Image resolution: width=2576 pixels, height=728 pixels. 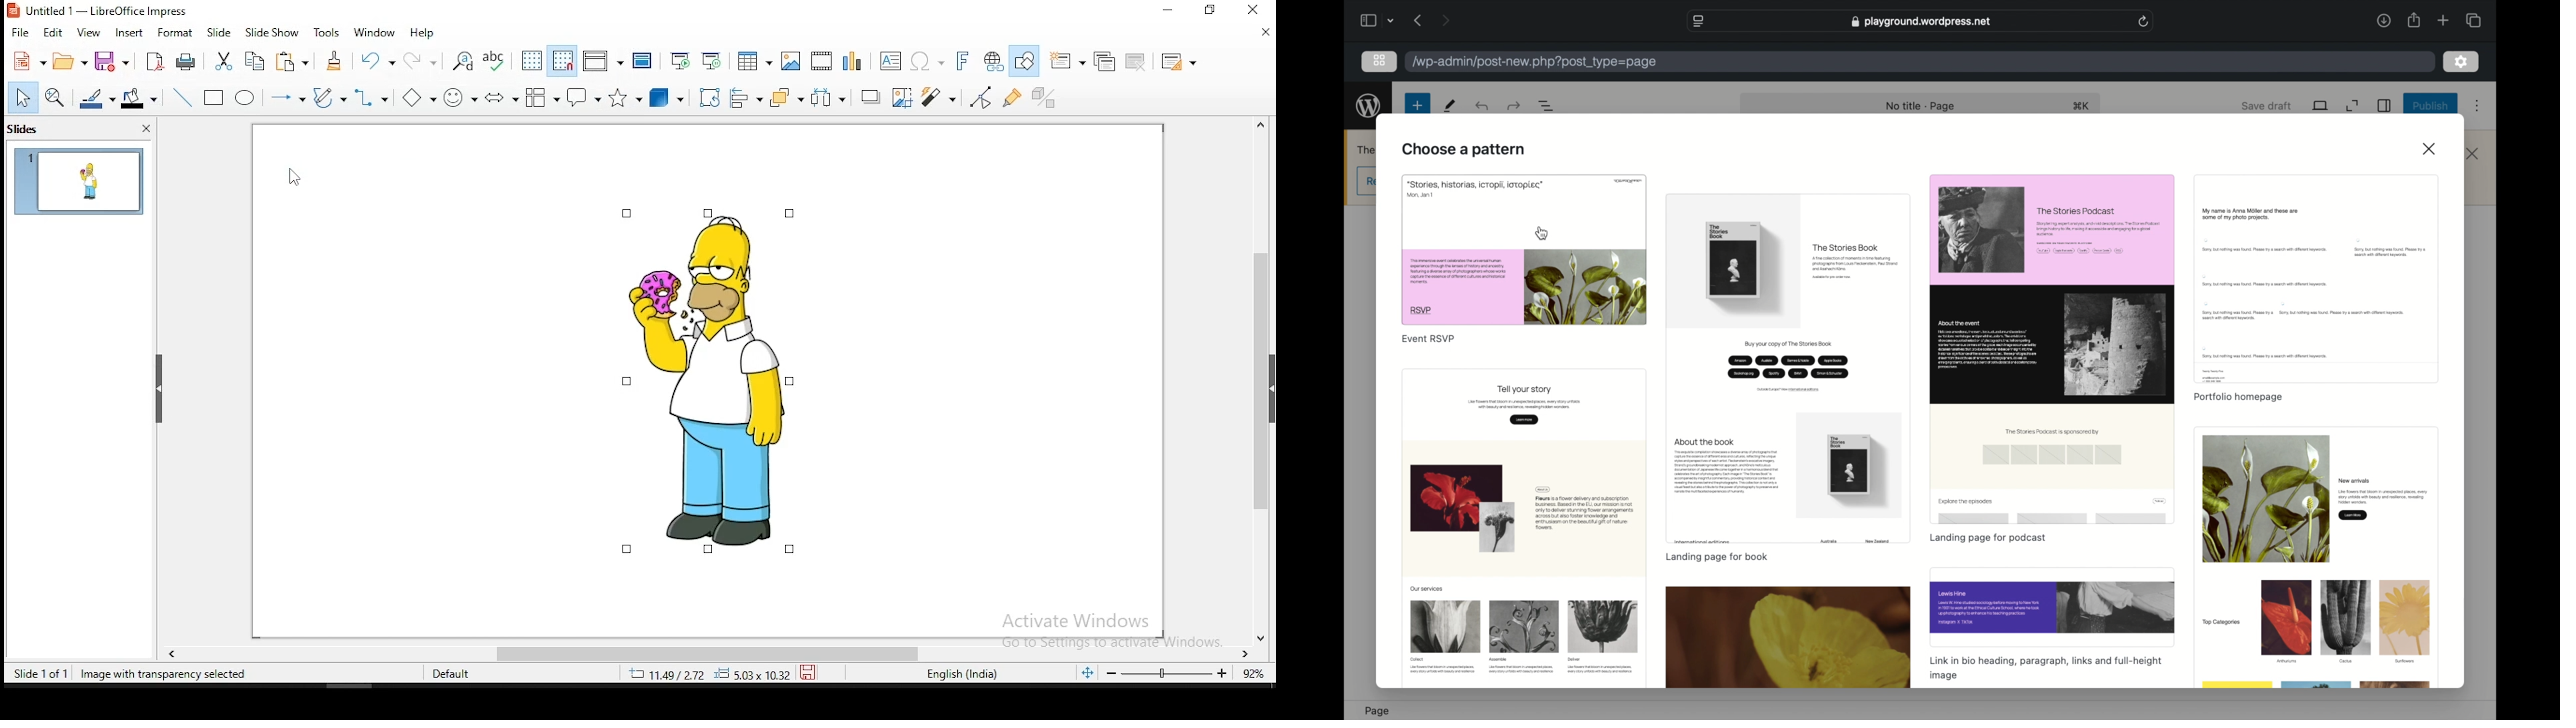 I want to click on slide 1, so click(x=79, y=180).